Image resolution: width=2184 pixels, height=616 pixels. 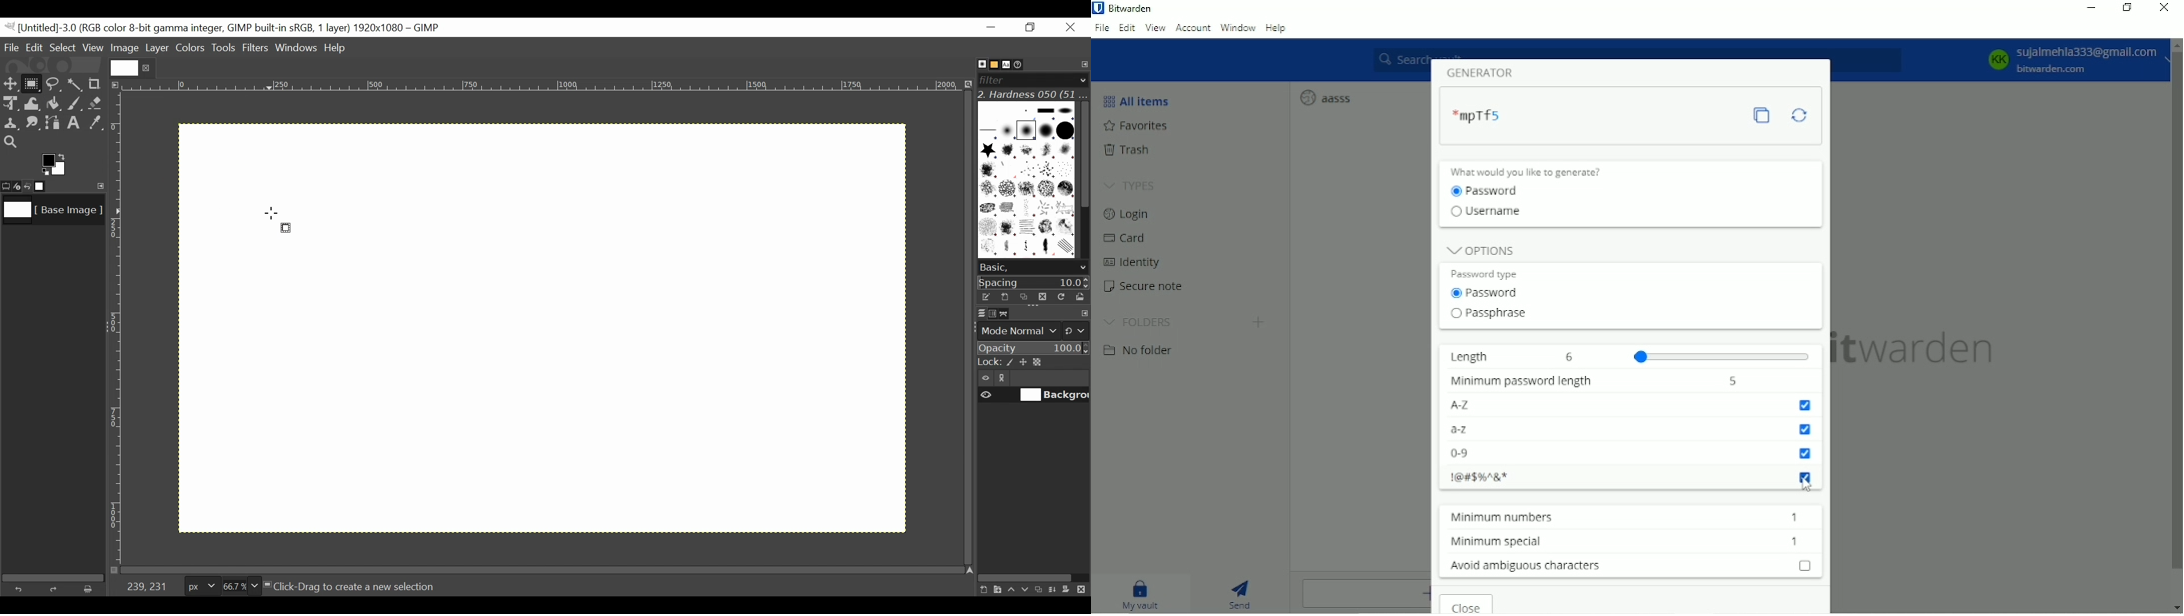 What do you see at coordinates (1136, 261) in the screenshot?
I see `Identity` at bounding box center [1136, 261].